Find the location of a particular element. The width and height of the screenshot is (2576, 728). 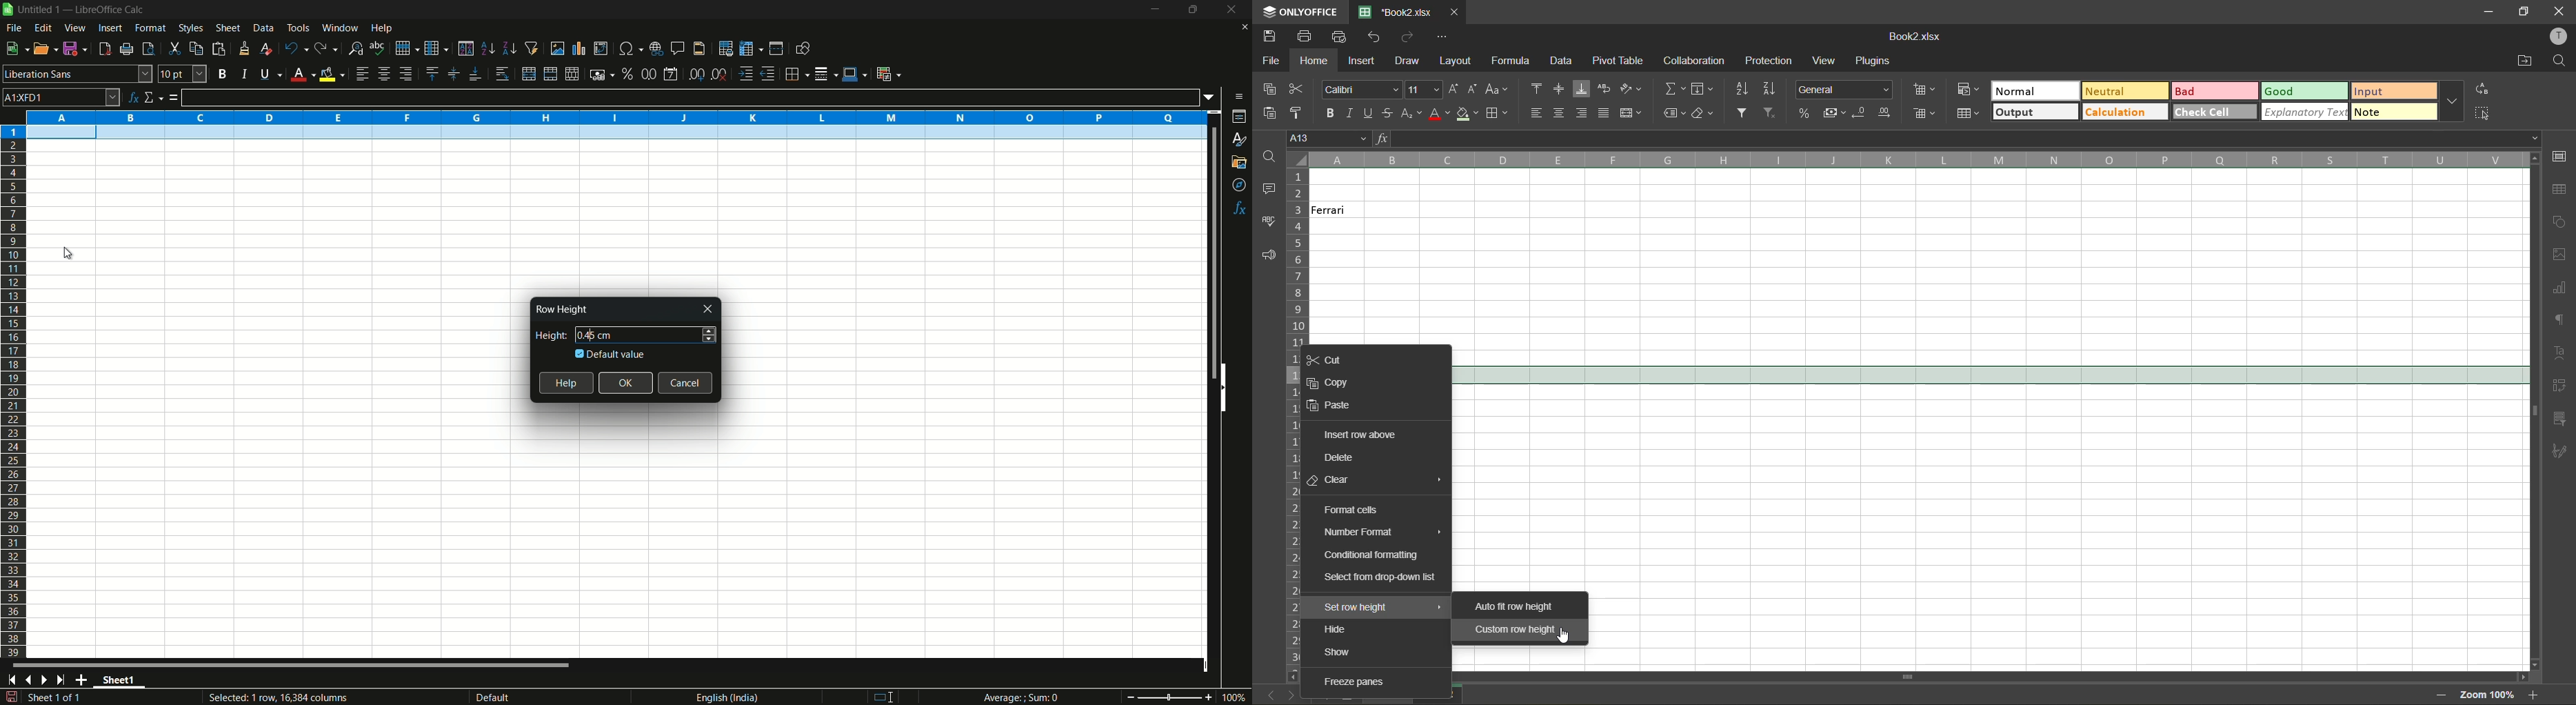

maximize or restore is located at coordinates (1193, 10).